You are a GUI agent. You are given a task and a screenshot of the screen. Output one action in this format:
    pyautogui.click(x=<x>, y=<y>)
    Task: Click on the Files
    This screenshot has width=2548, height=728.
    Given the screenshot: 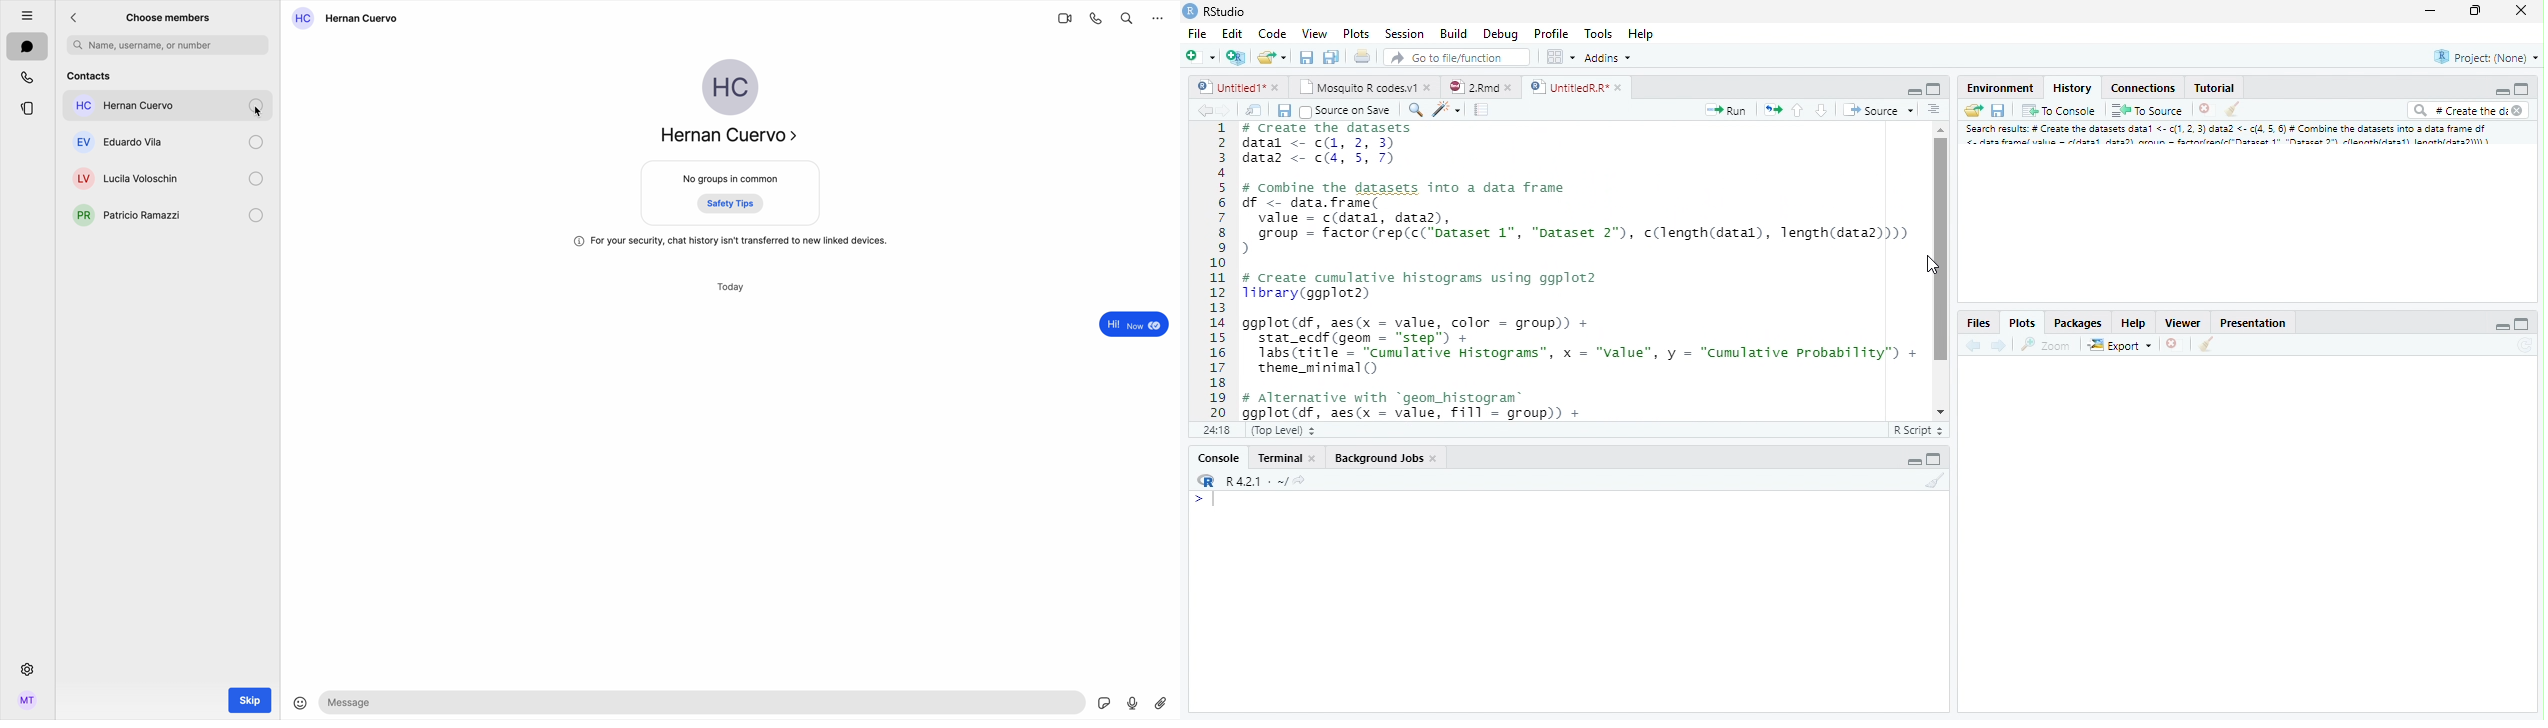 What is the action you would take?
    pyautogui.click(x=1978, y=321)
    